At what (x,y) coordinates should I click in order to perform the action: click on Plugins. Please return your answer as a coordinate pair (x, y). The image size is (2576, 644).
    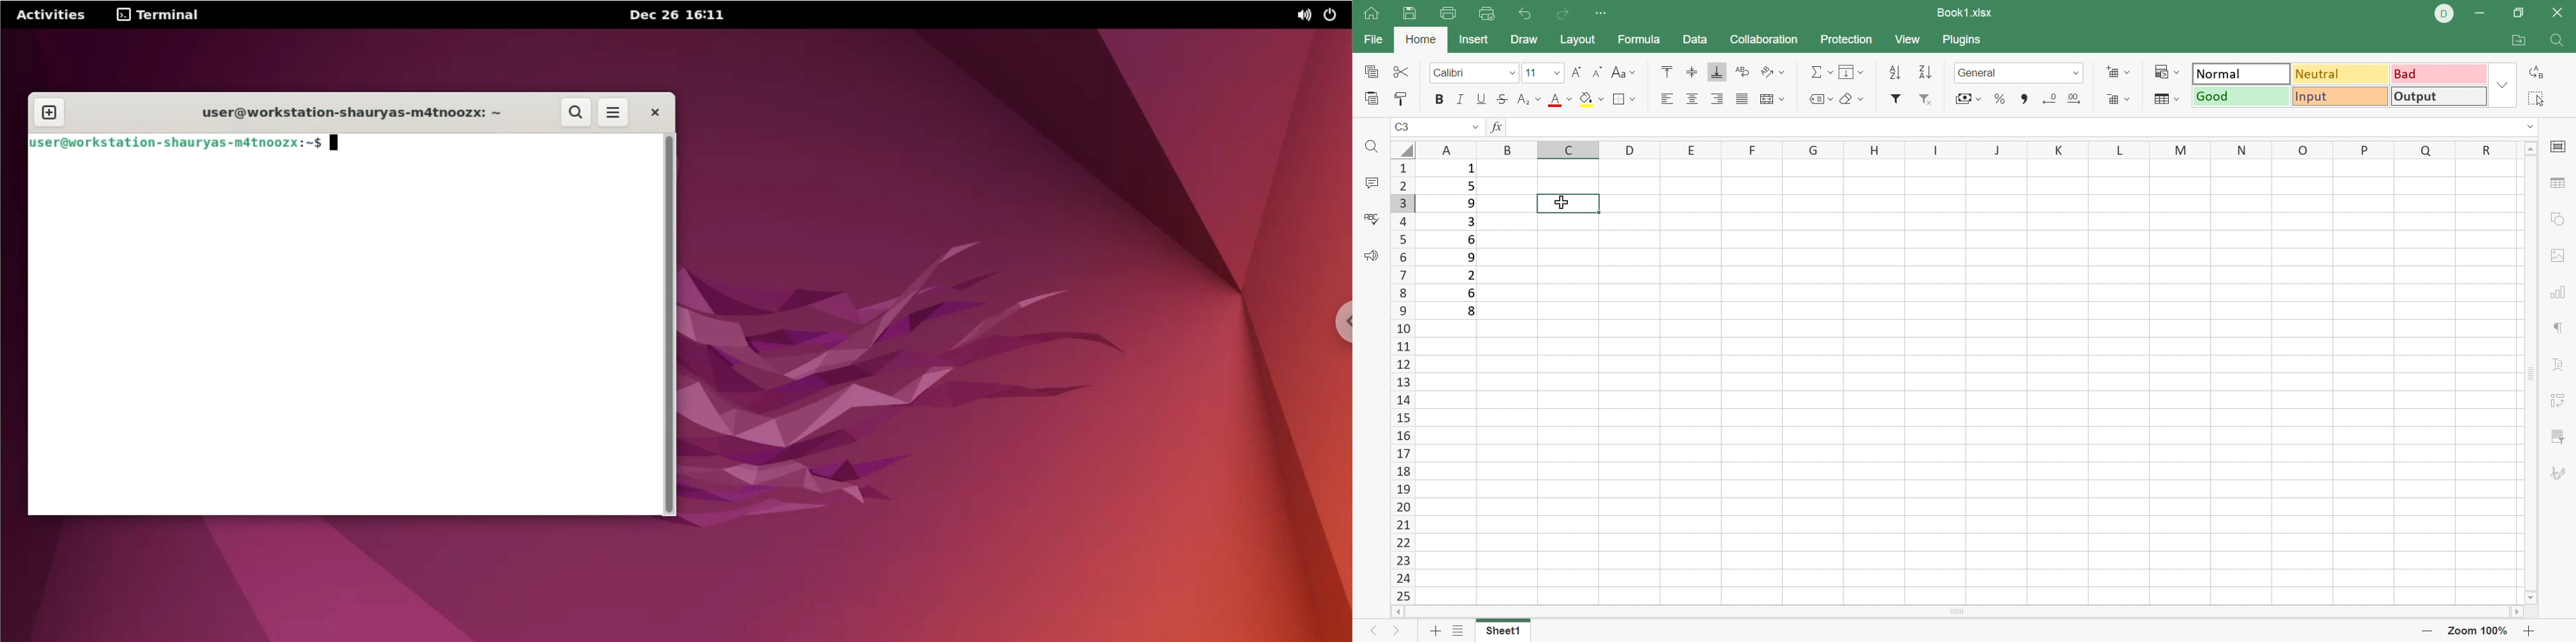
    Looking at the image, I should click on (1964, 43).